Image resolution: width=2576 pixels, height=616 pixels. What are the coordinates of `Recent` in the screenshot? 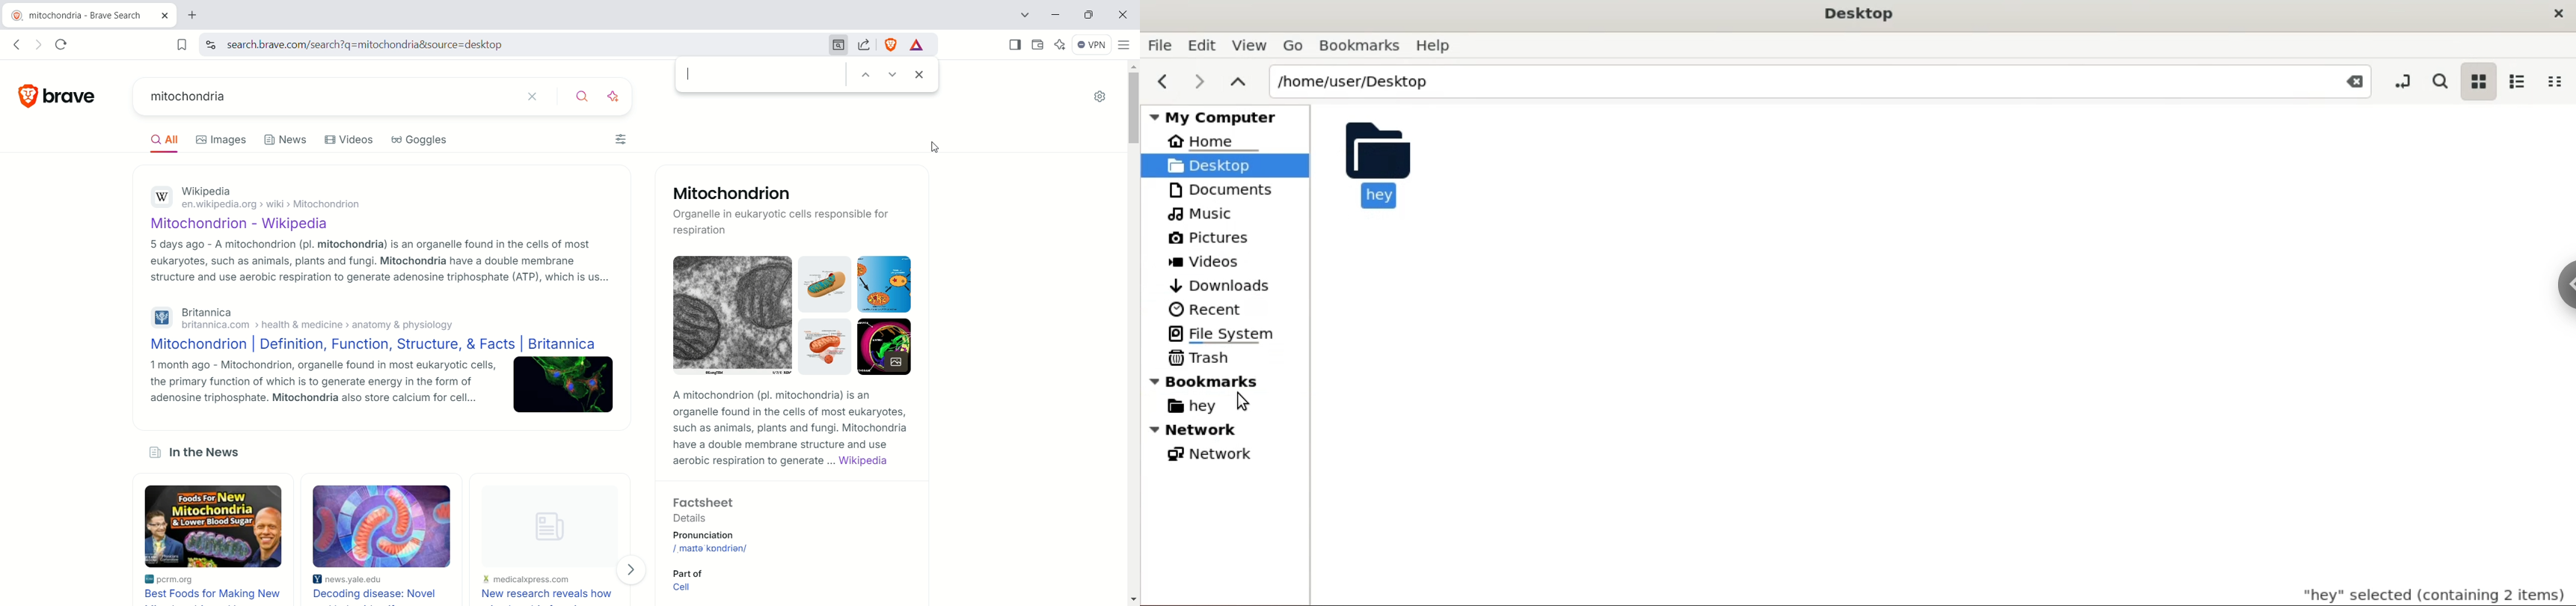 It's located at (1203, 308).